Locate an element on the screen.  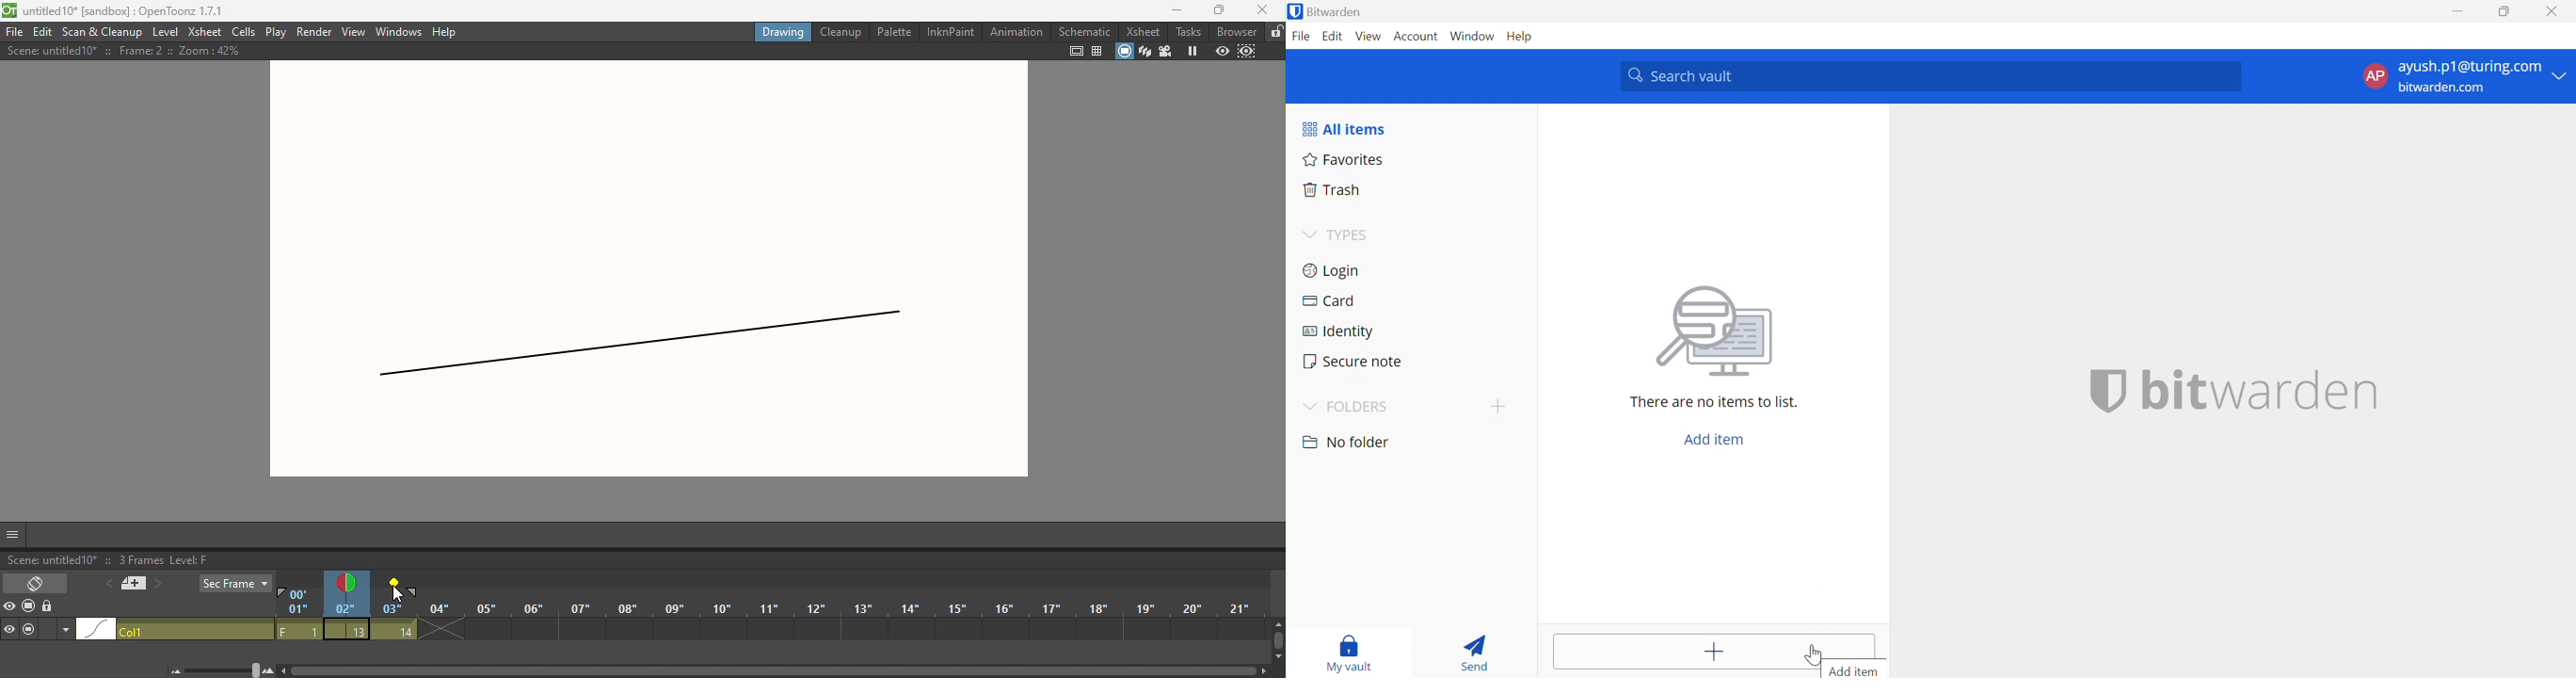
Zoom in/out of timeline is located at coordinates (224, 670).